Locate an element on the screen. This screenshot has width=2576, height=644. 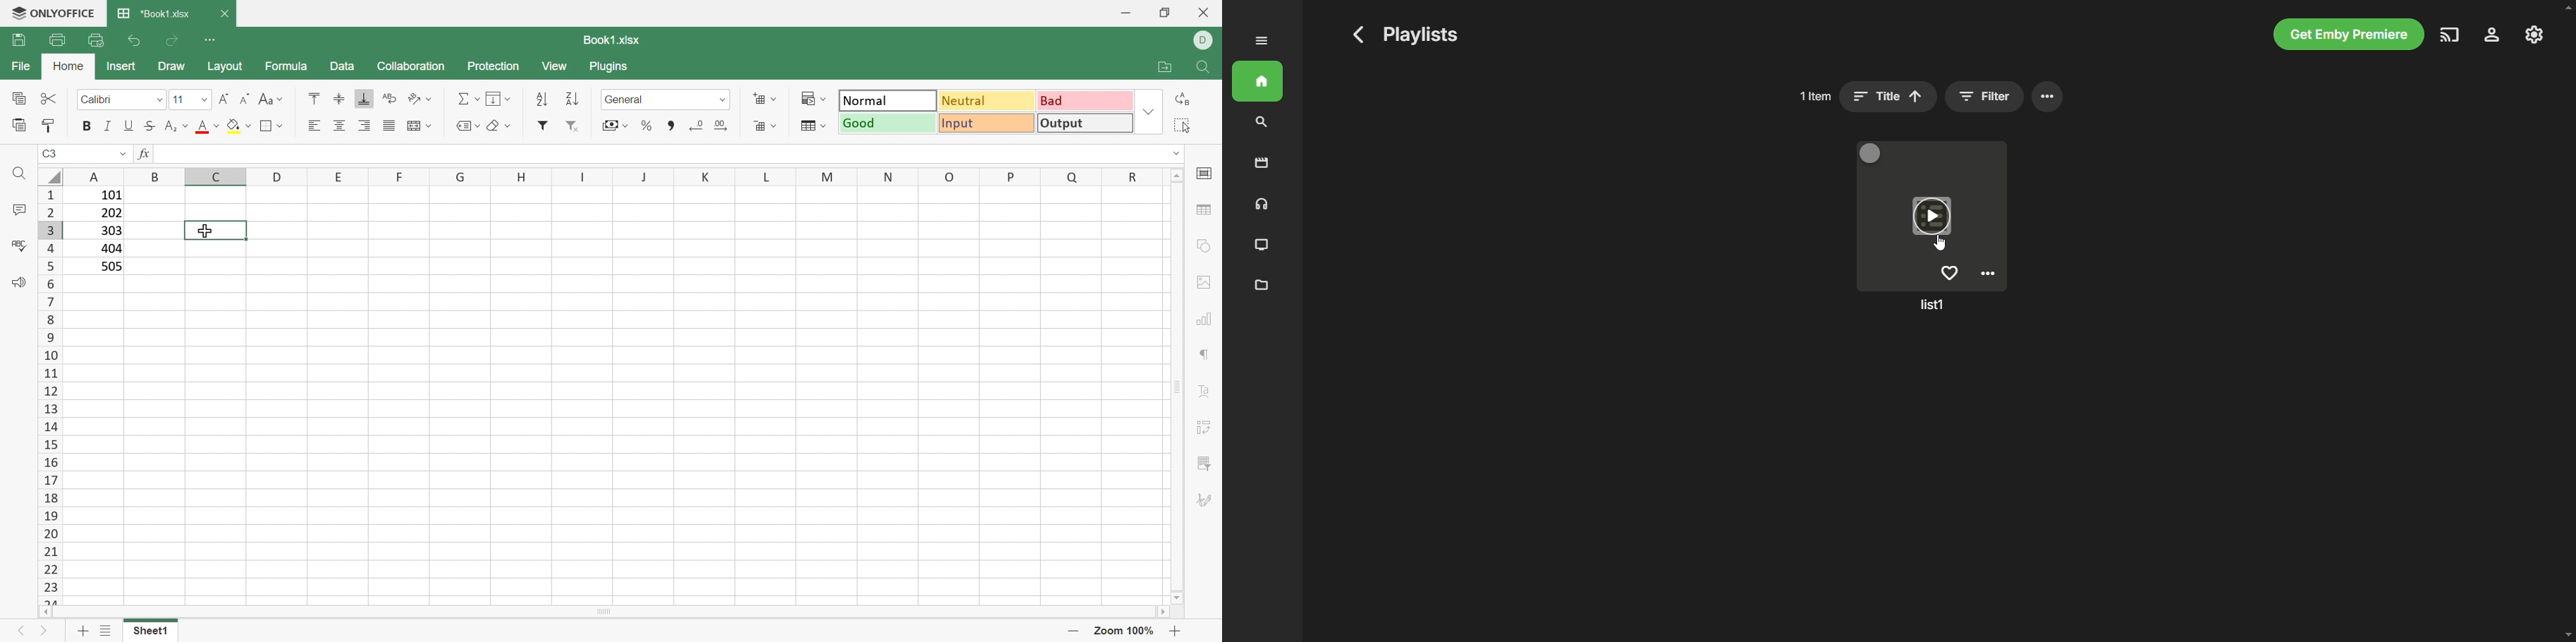
Align center is located at coordinates (342, 124).